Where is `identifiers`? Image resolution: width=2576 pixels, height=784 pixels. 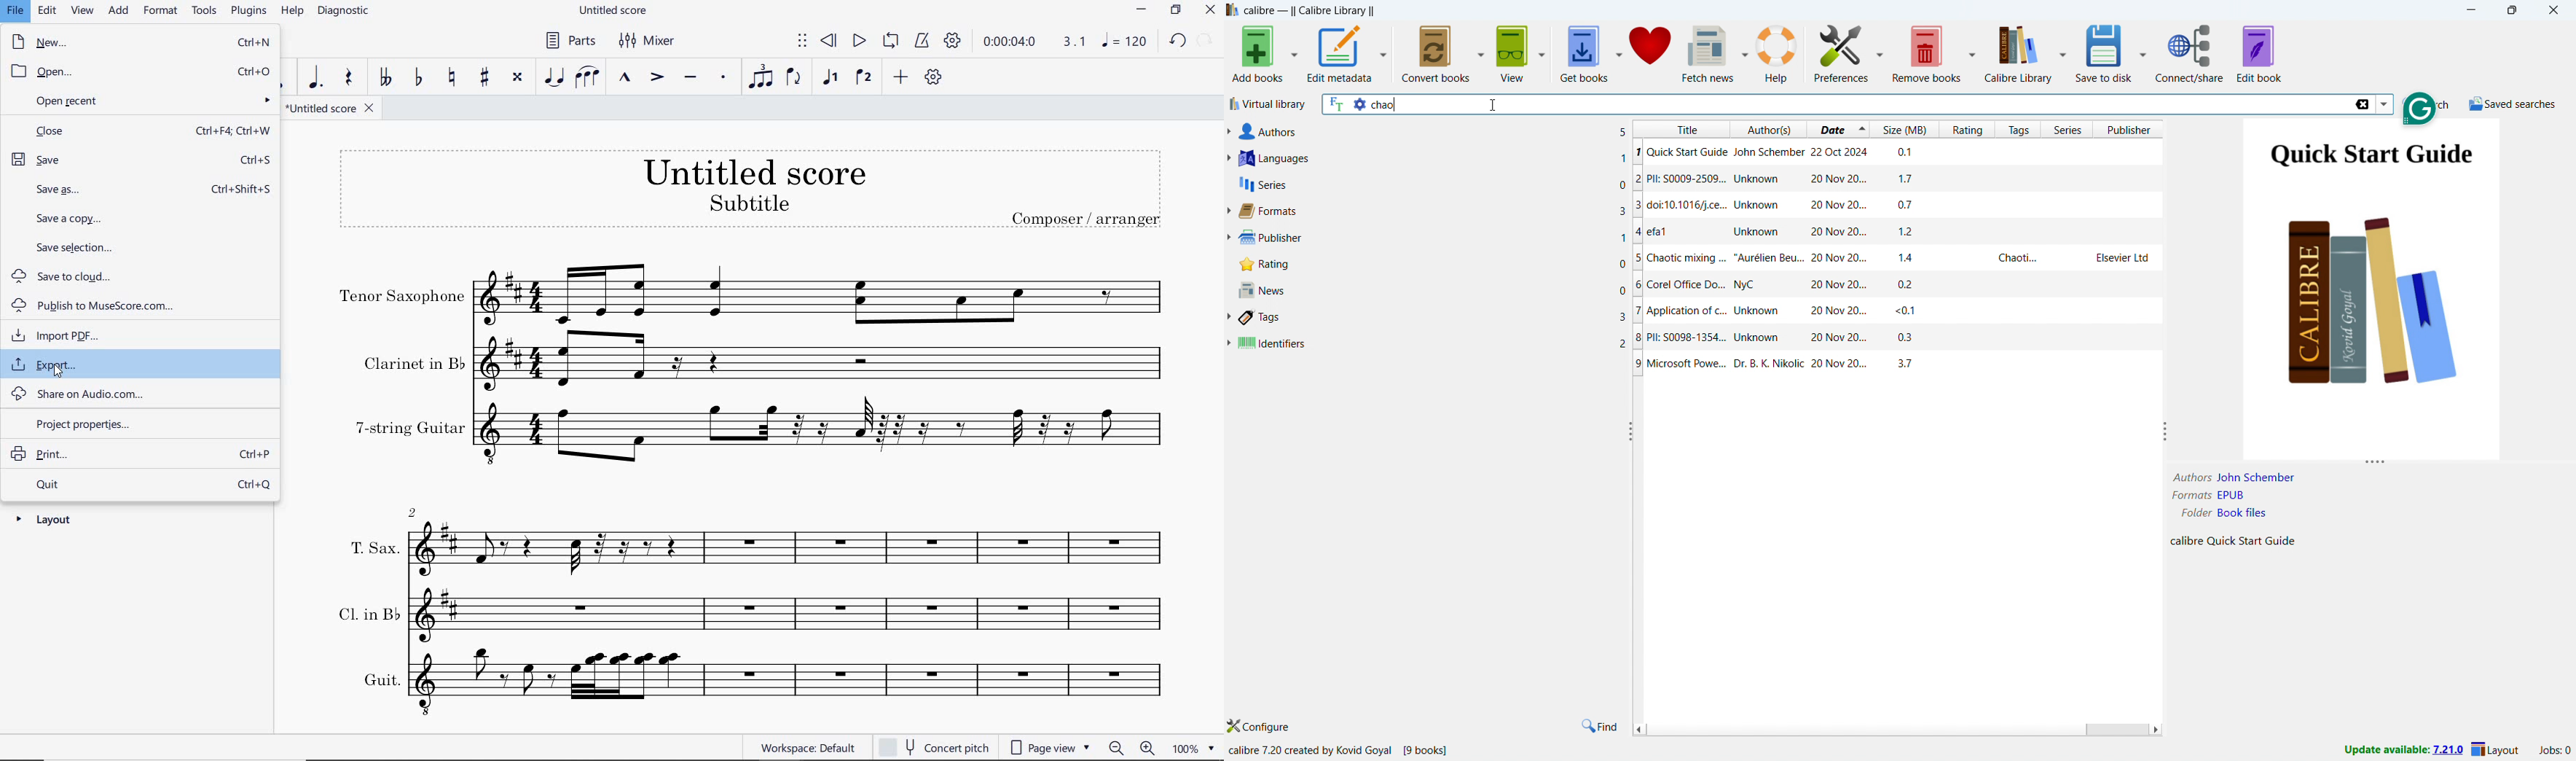 identifiers is located at coordinates (1432, 344).